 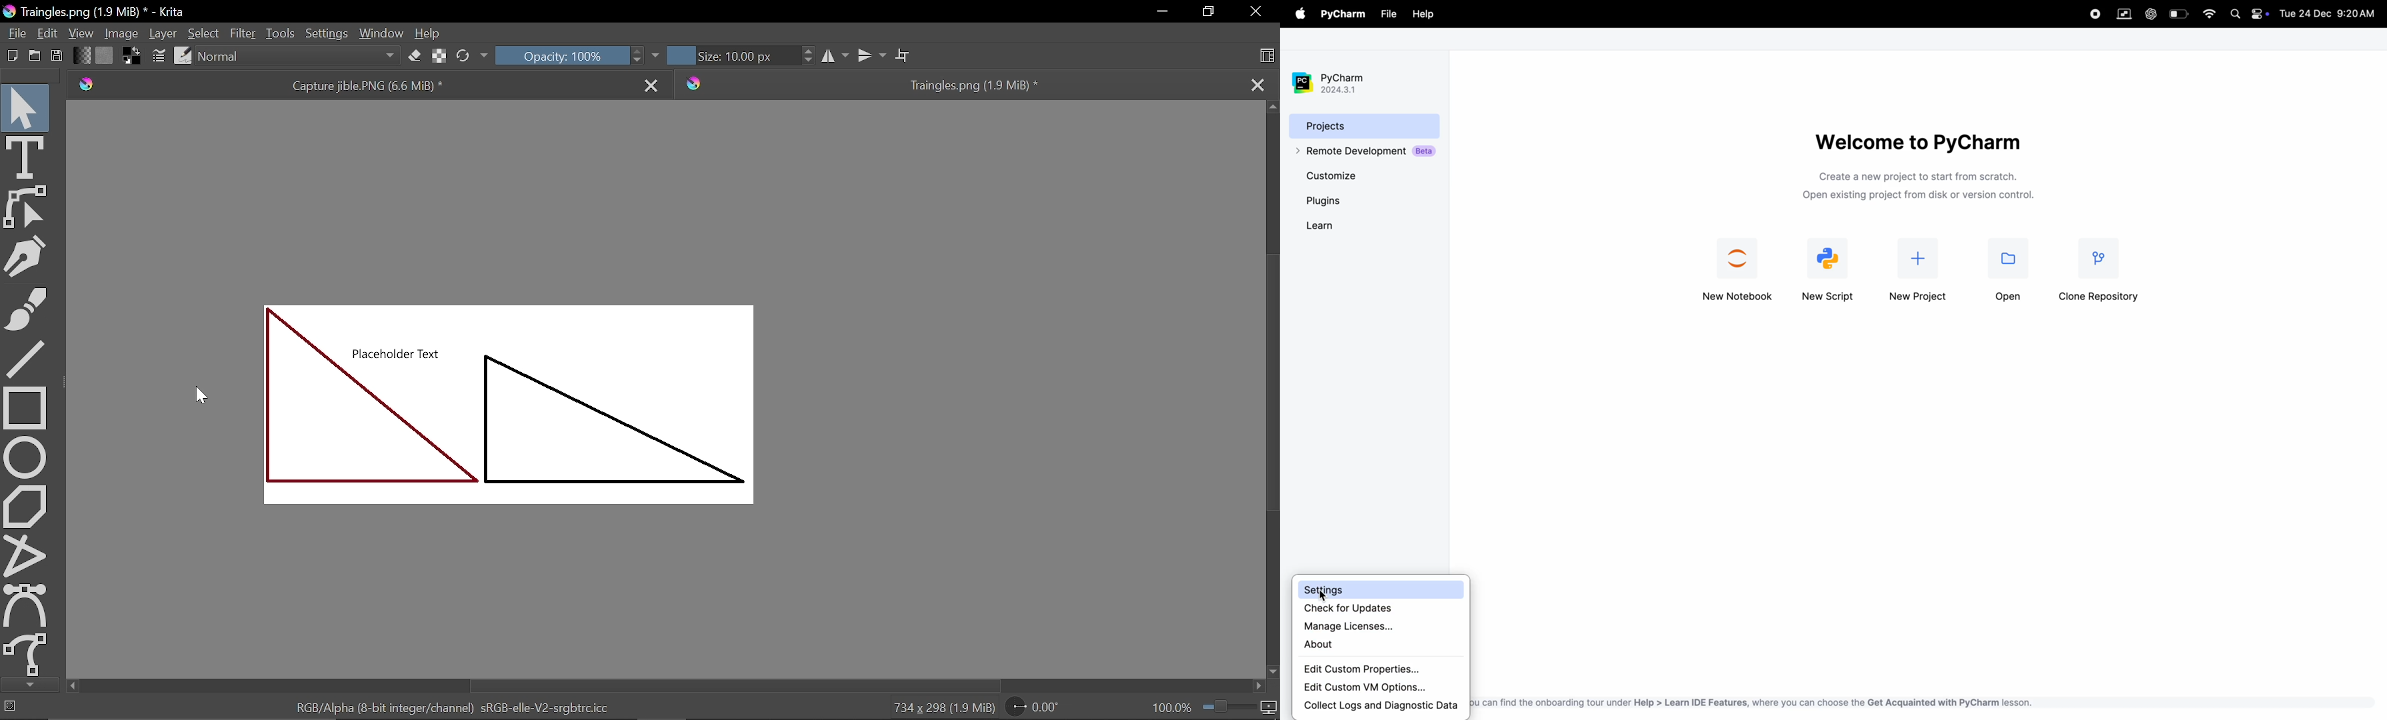 I want to click on pycharm version, so click(x=1336, y=83).